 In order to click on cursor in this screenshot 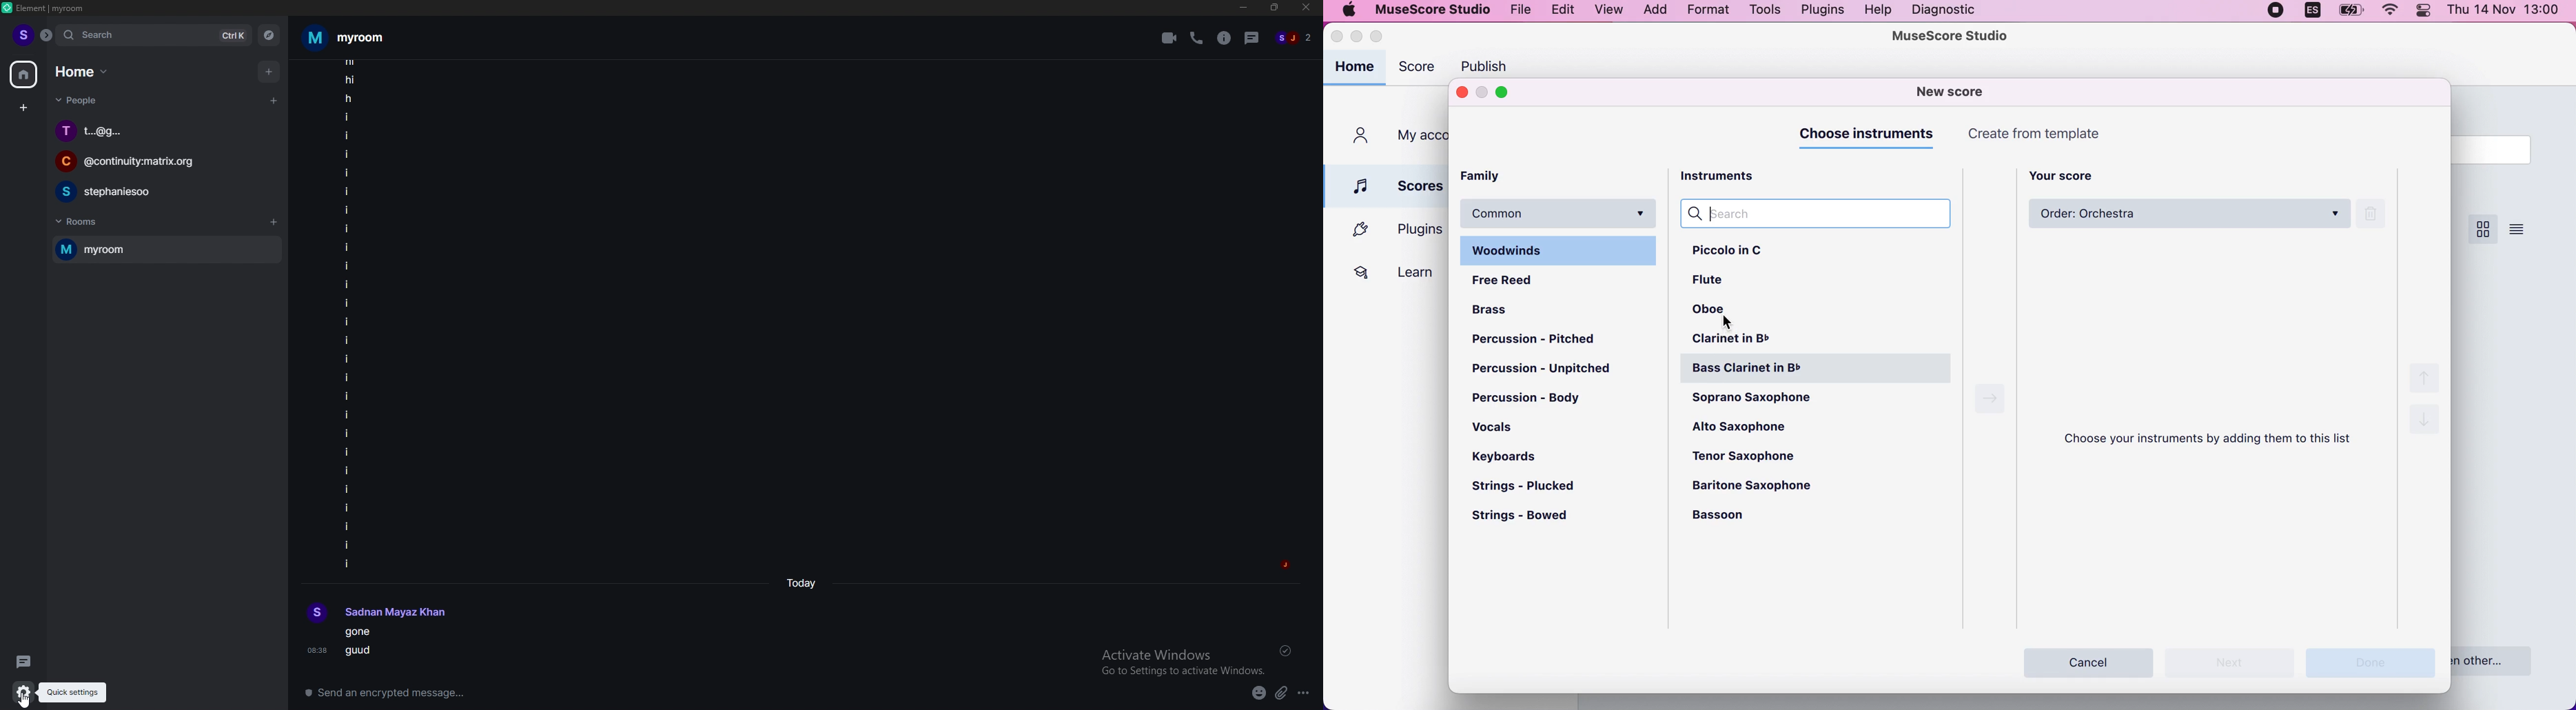, I will do `click(35, 700)`.